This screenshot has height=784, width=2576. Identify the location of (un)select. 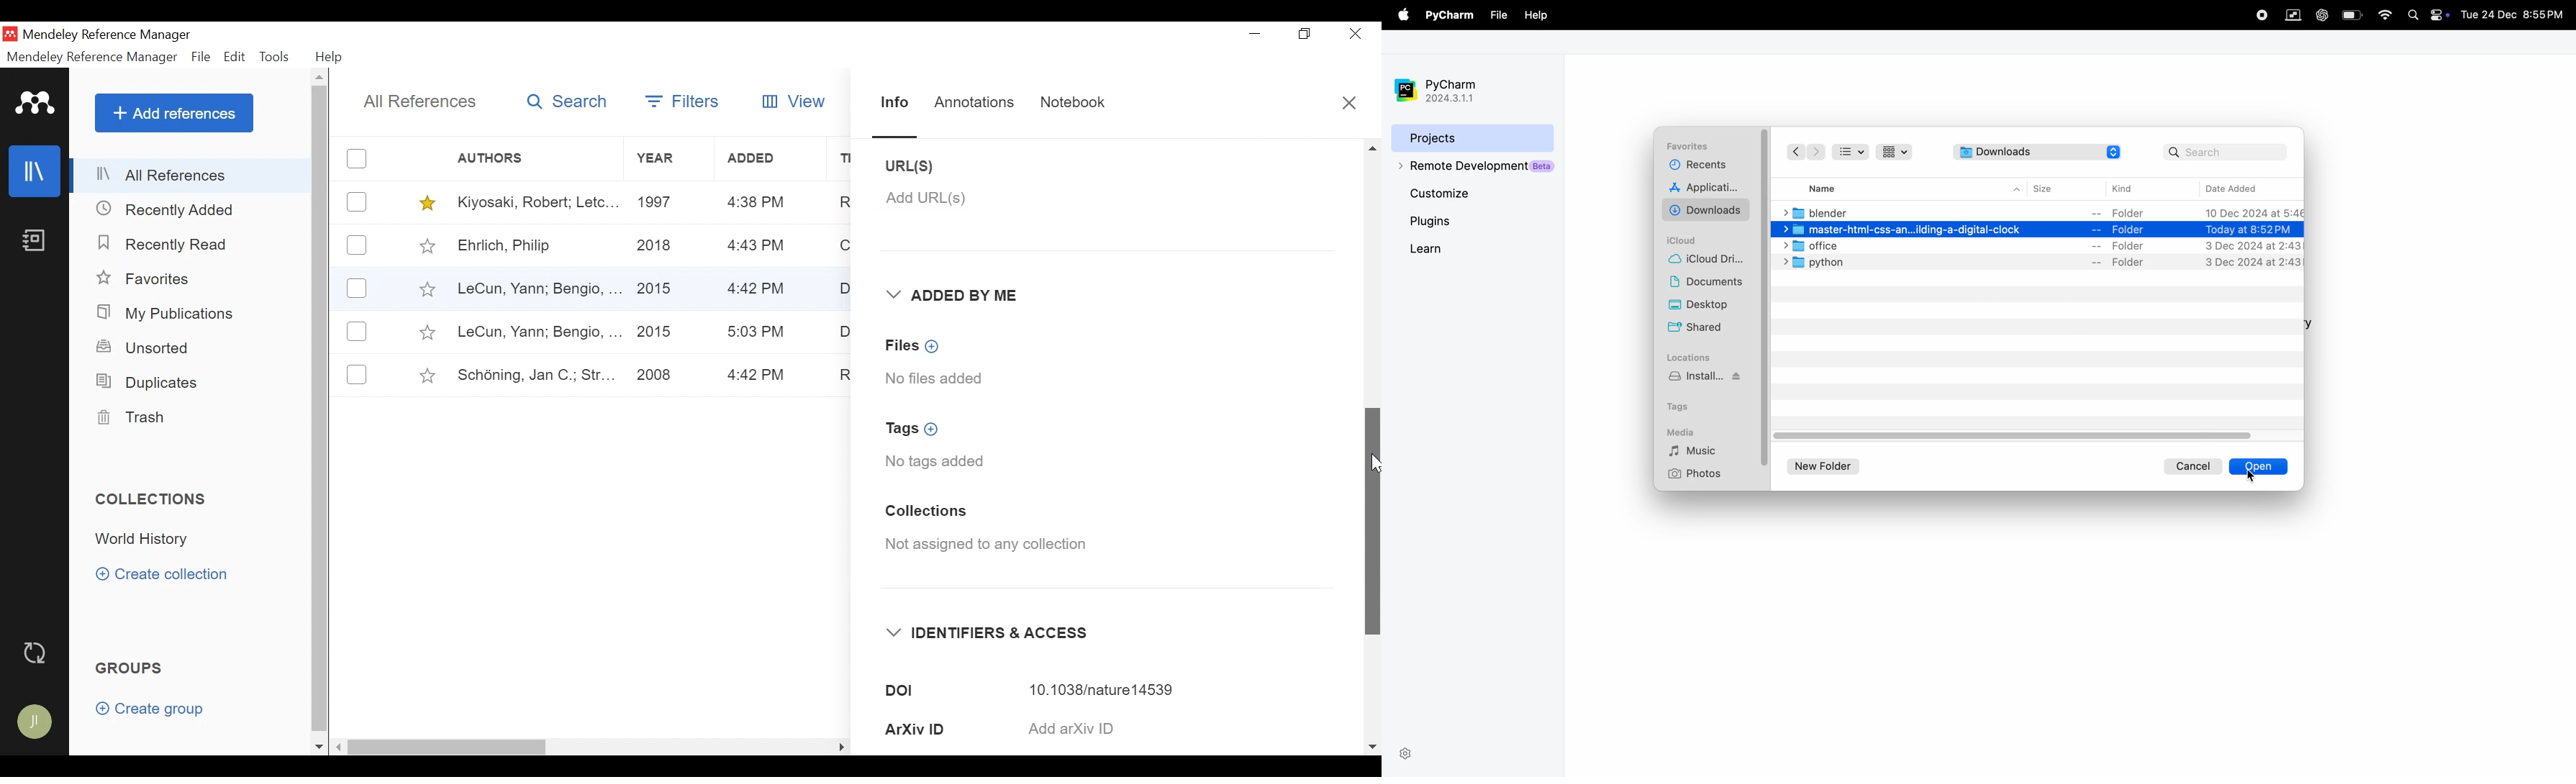
(357, 158).